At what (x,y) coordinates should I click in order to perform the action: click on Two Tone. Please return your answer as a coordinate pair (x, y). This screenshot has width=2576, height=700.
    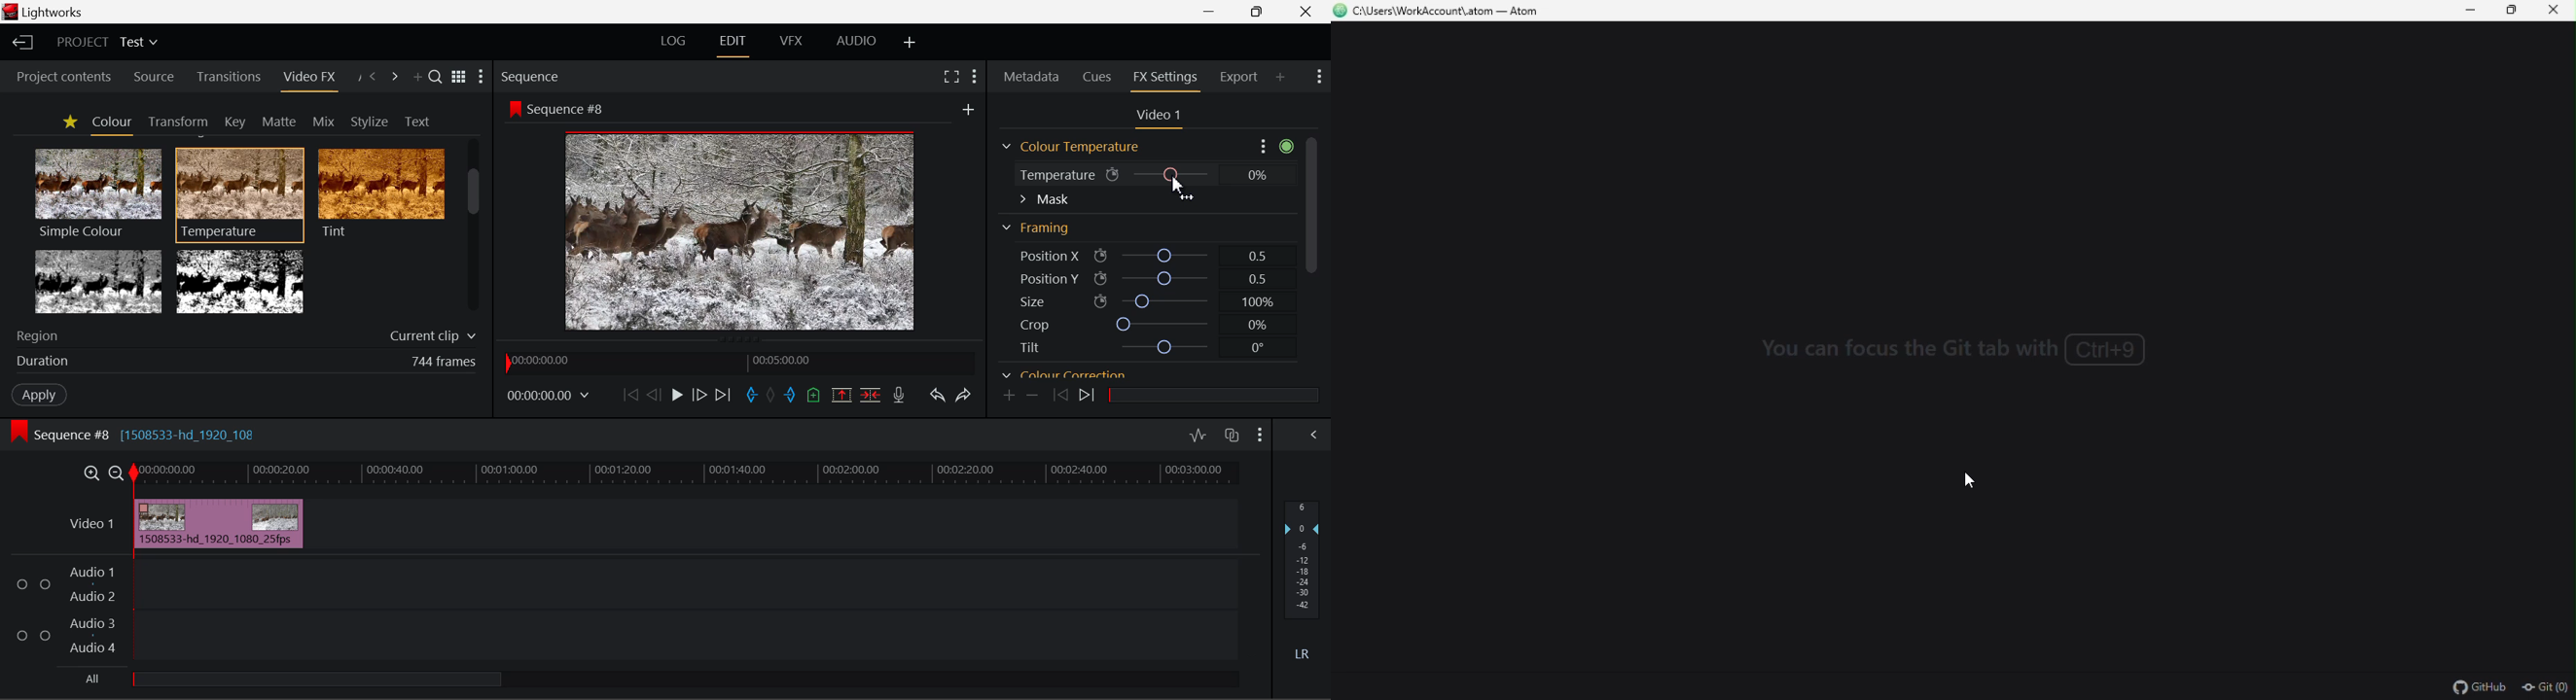
    Looking at the image, I should click on (238, 281).